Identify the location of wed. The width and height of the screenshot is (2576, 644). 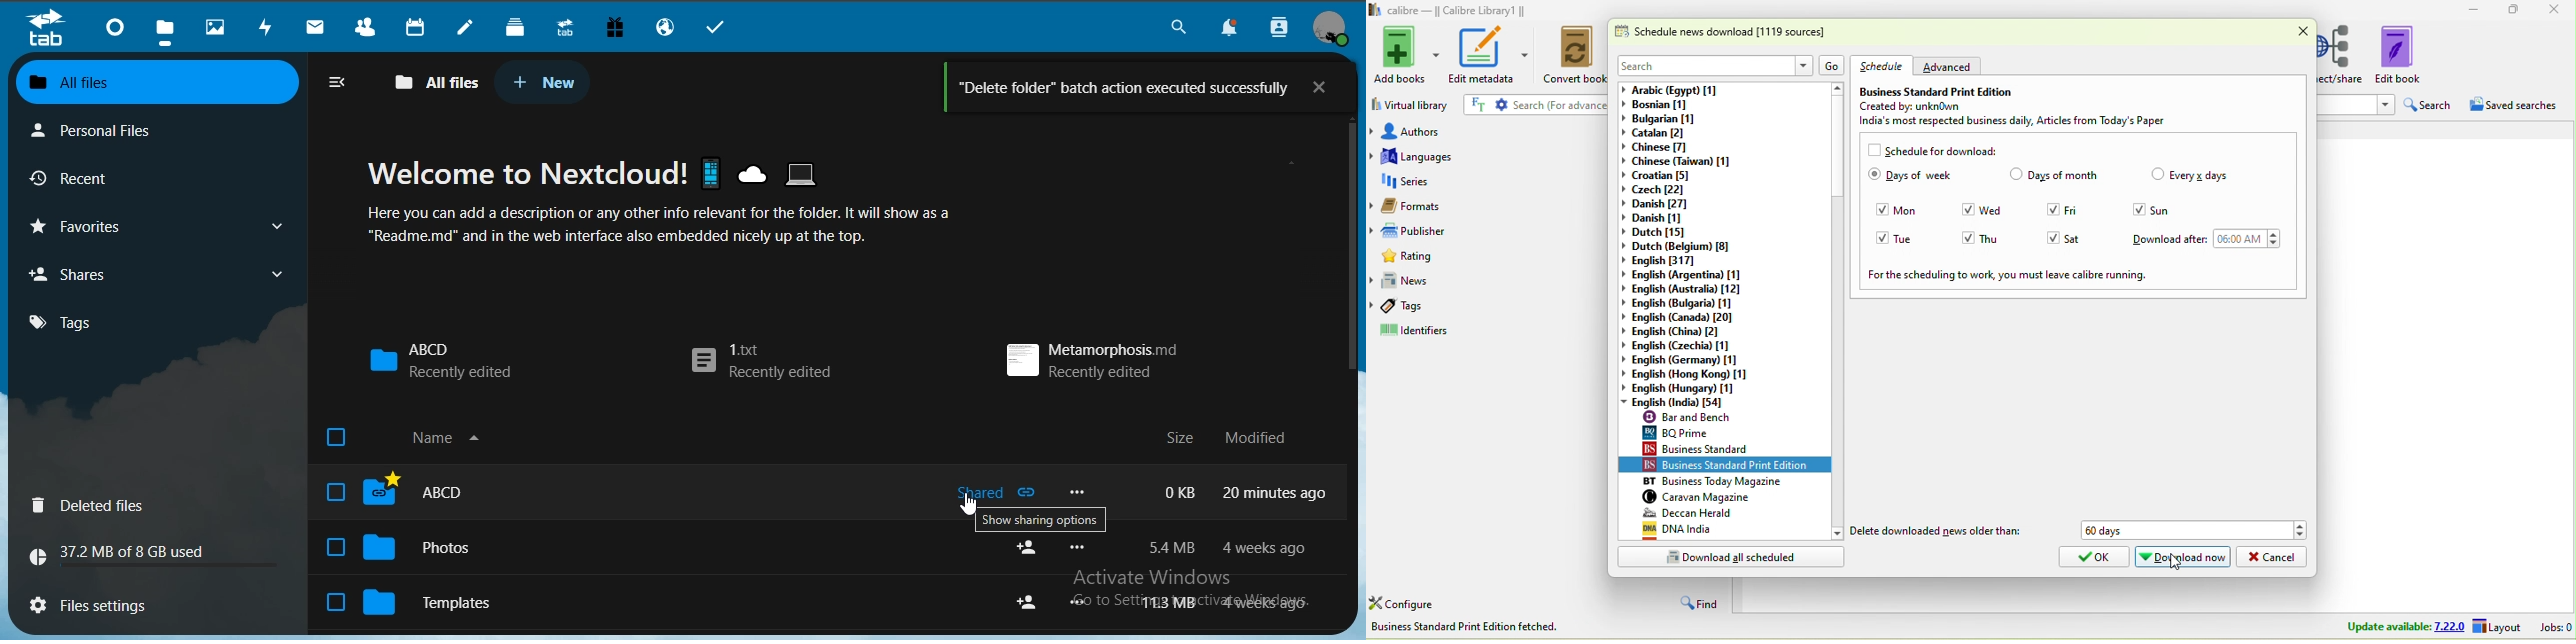
(1998, 210).